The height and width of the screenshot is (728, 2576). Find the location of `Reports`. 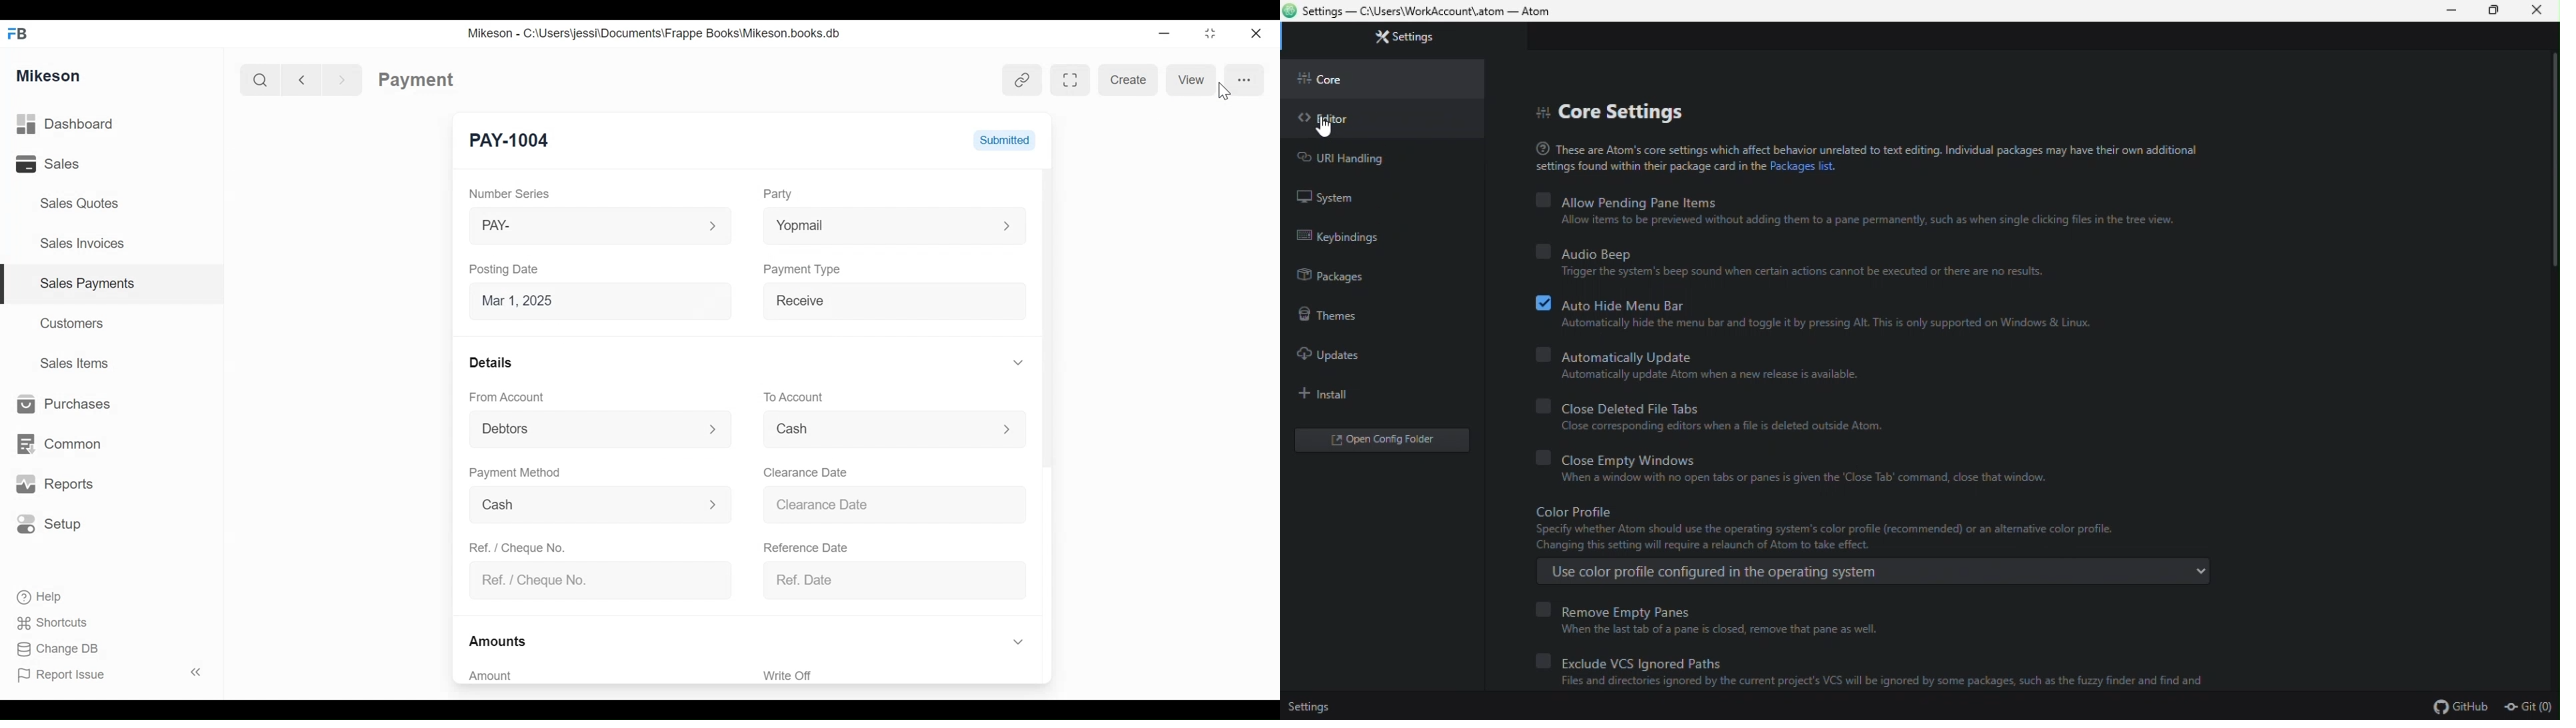

Reports is located at coordinates (57, 485).